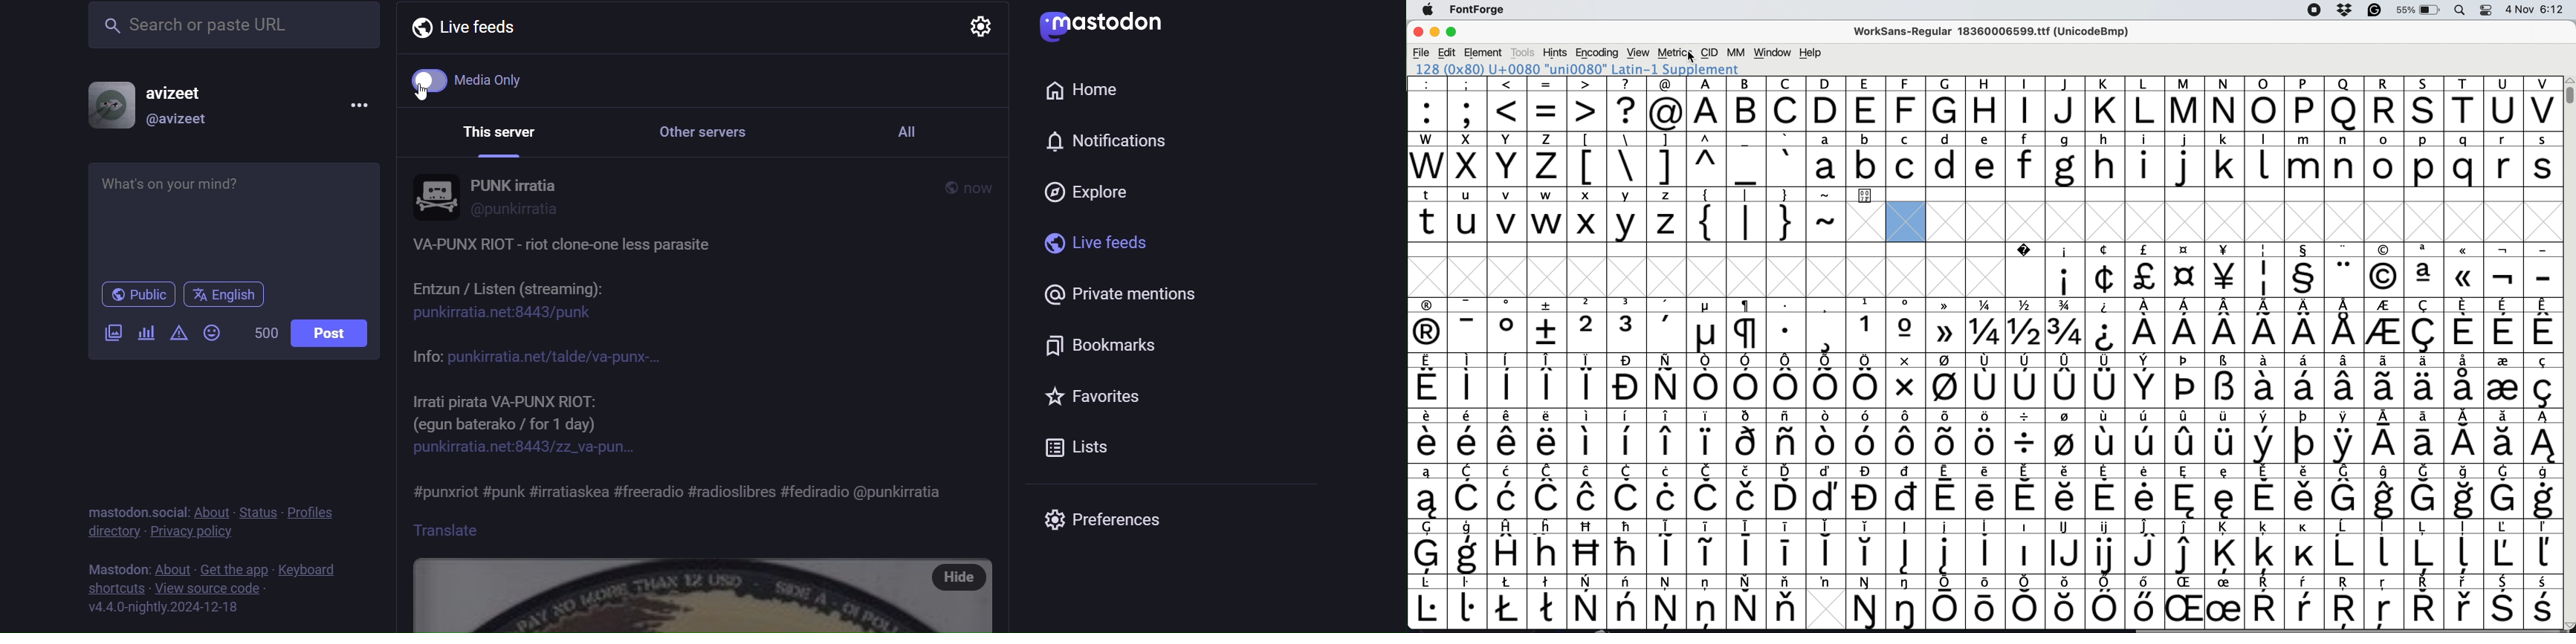 This screenshot has height=644, width=2576. What do you see at coordinates (1986, 139) in the screenshot?
I see `text` at bounding box center [1986, 139].